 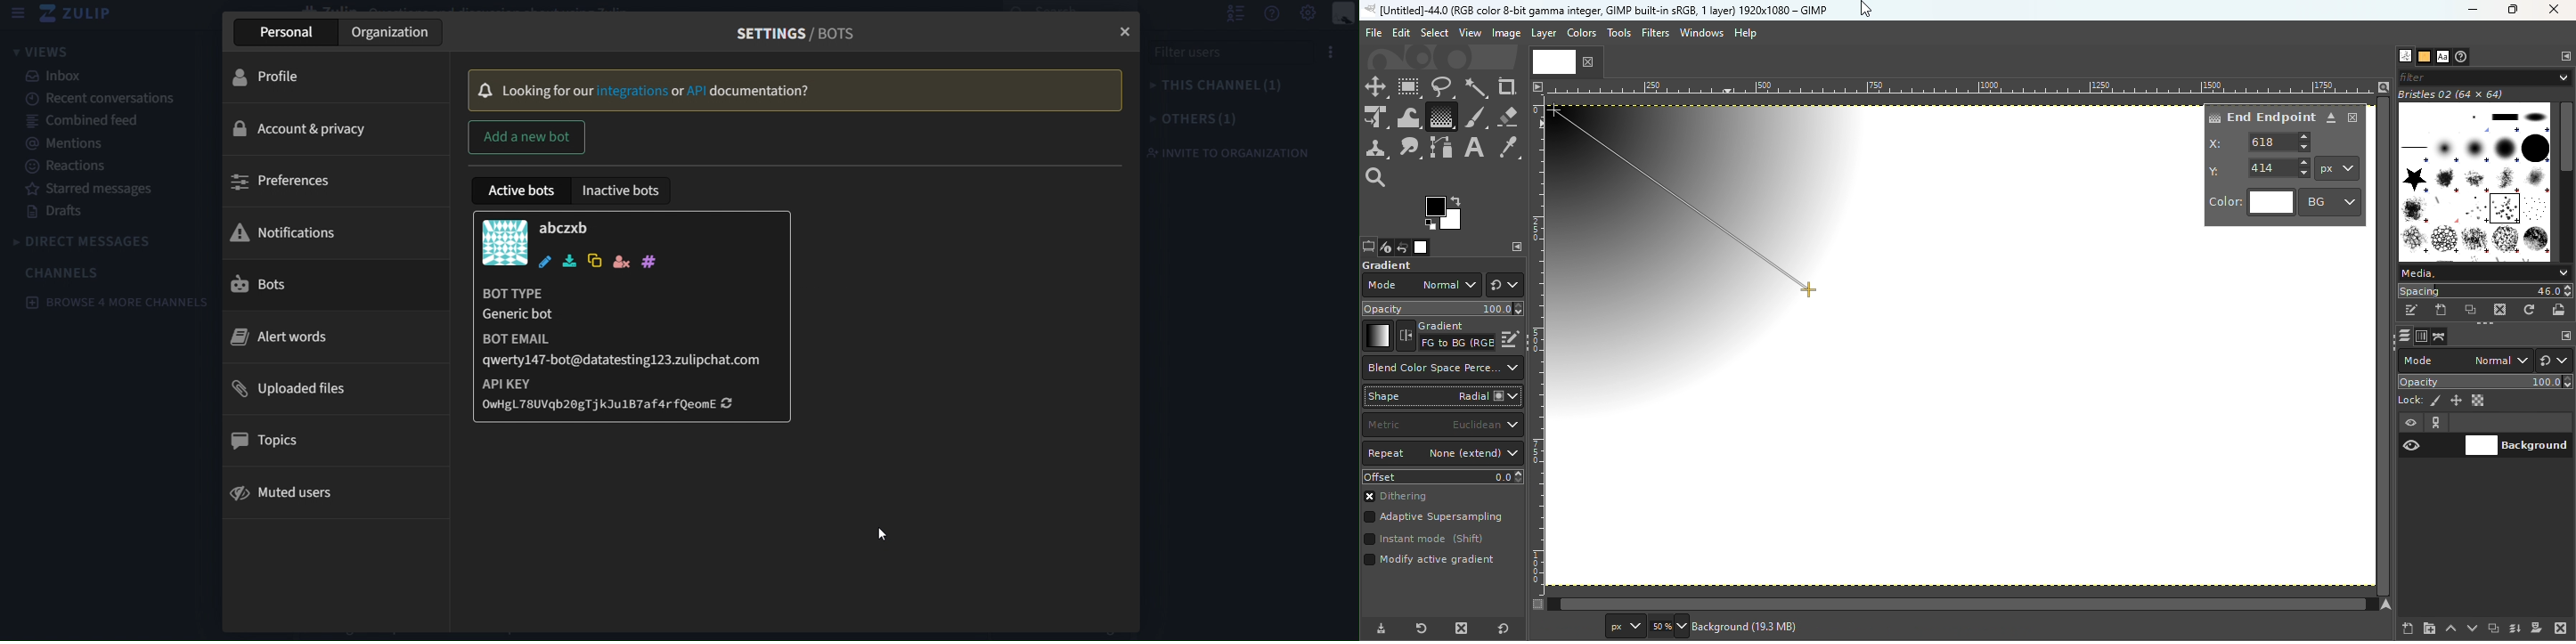 What do you see at coordinates (610, 409) in the screenshot?
I see `OwHgL78UVqb20TjkJu1b7af4rfQeomE` at bounding box center [610, 409].